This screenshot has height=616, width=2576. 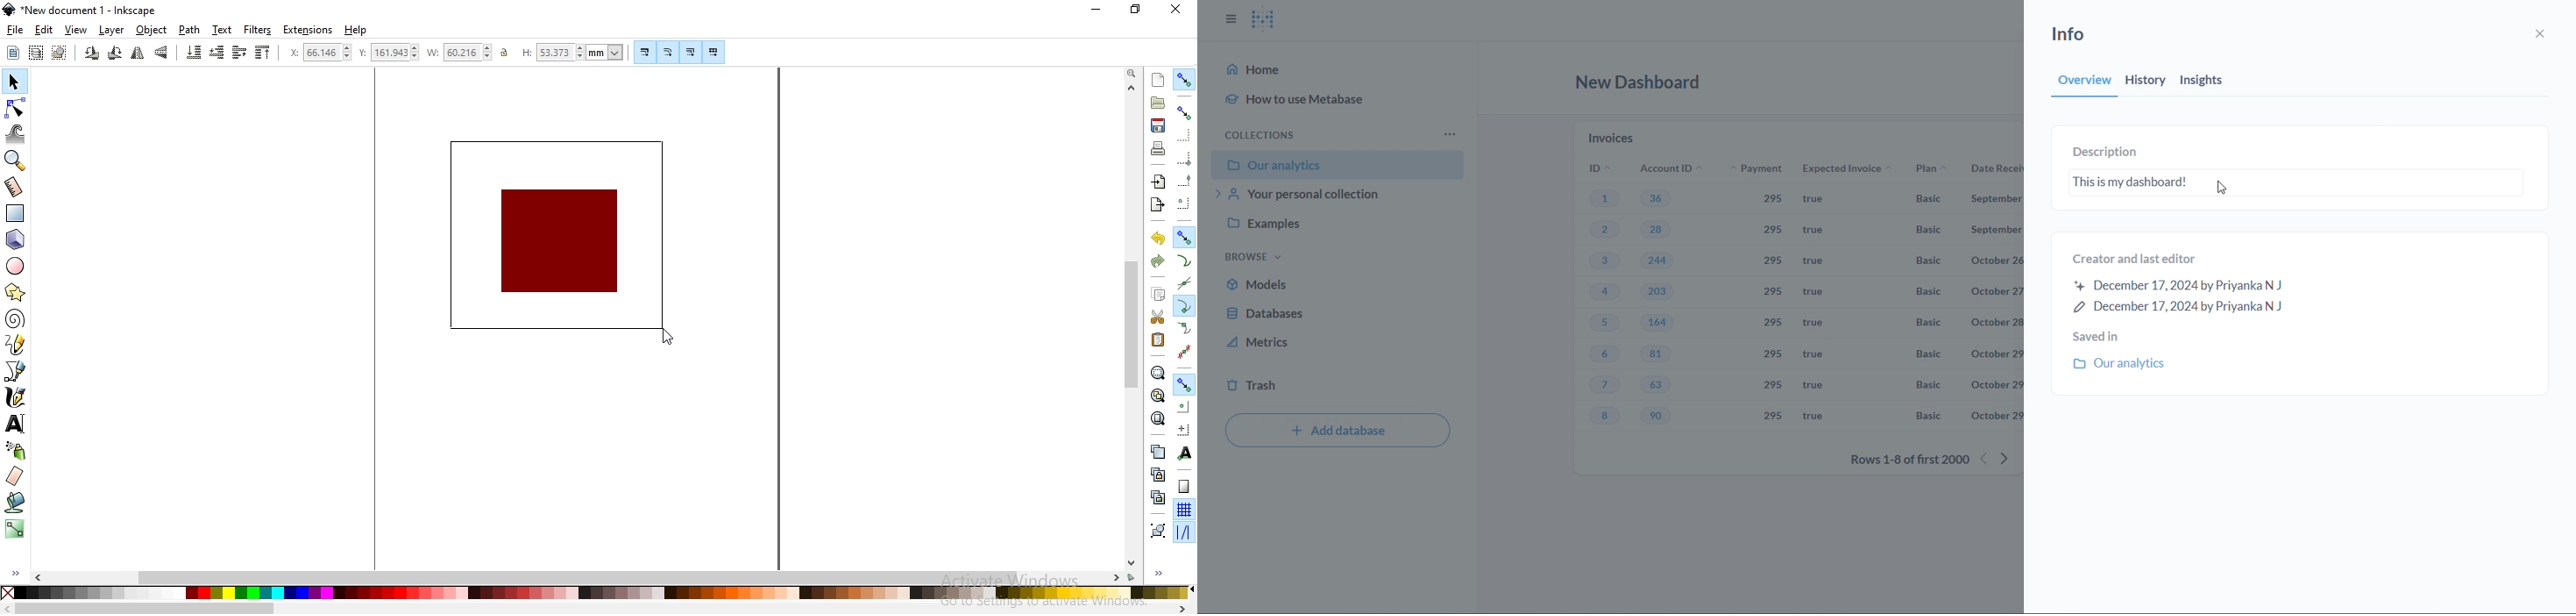 What do you see at coordinates (18, 133) in the screenshot?
I see `tweak objects by sculpting or painting` at bounding box center [18, 133].